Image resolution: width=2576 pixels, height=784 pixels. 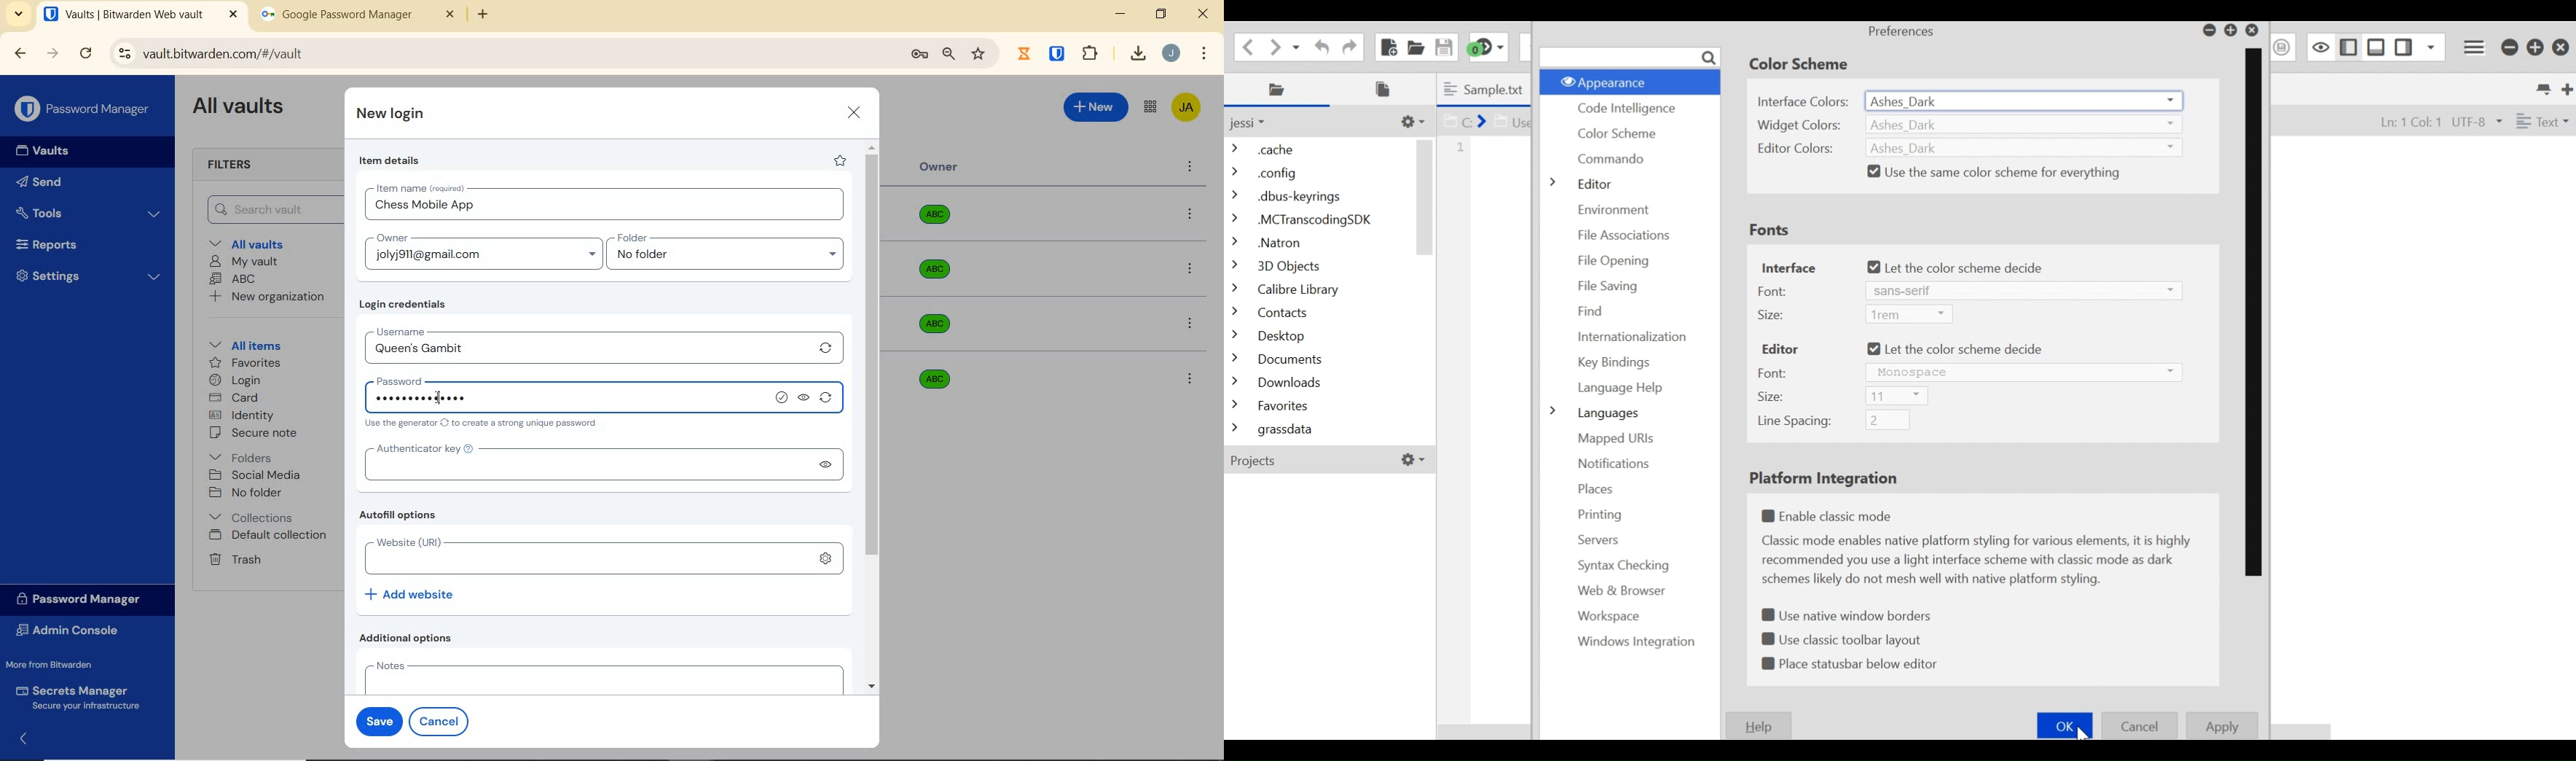 I want to click on secure note, so click(x=258, y=433).